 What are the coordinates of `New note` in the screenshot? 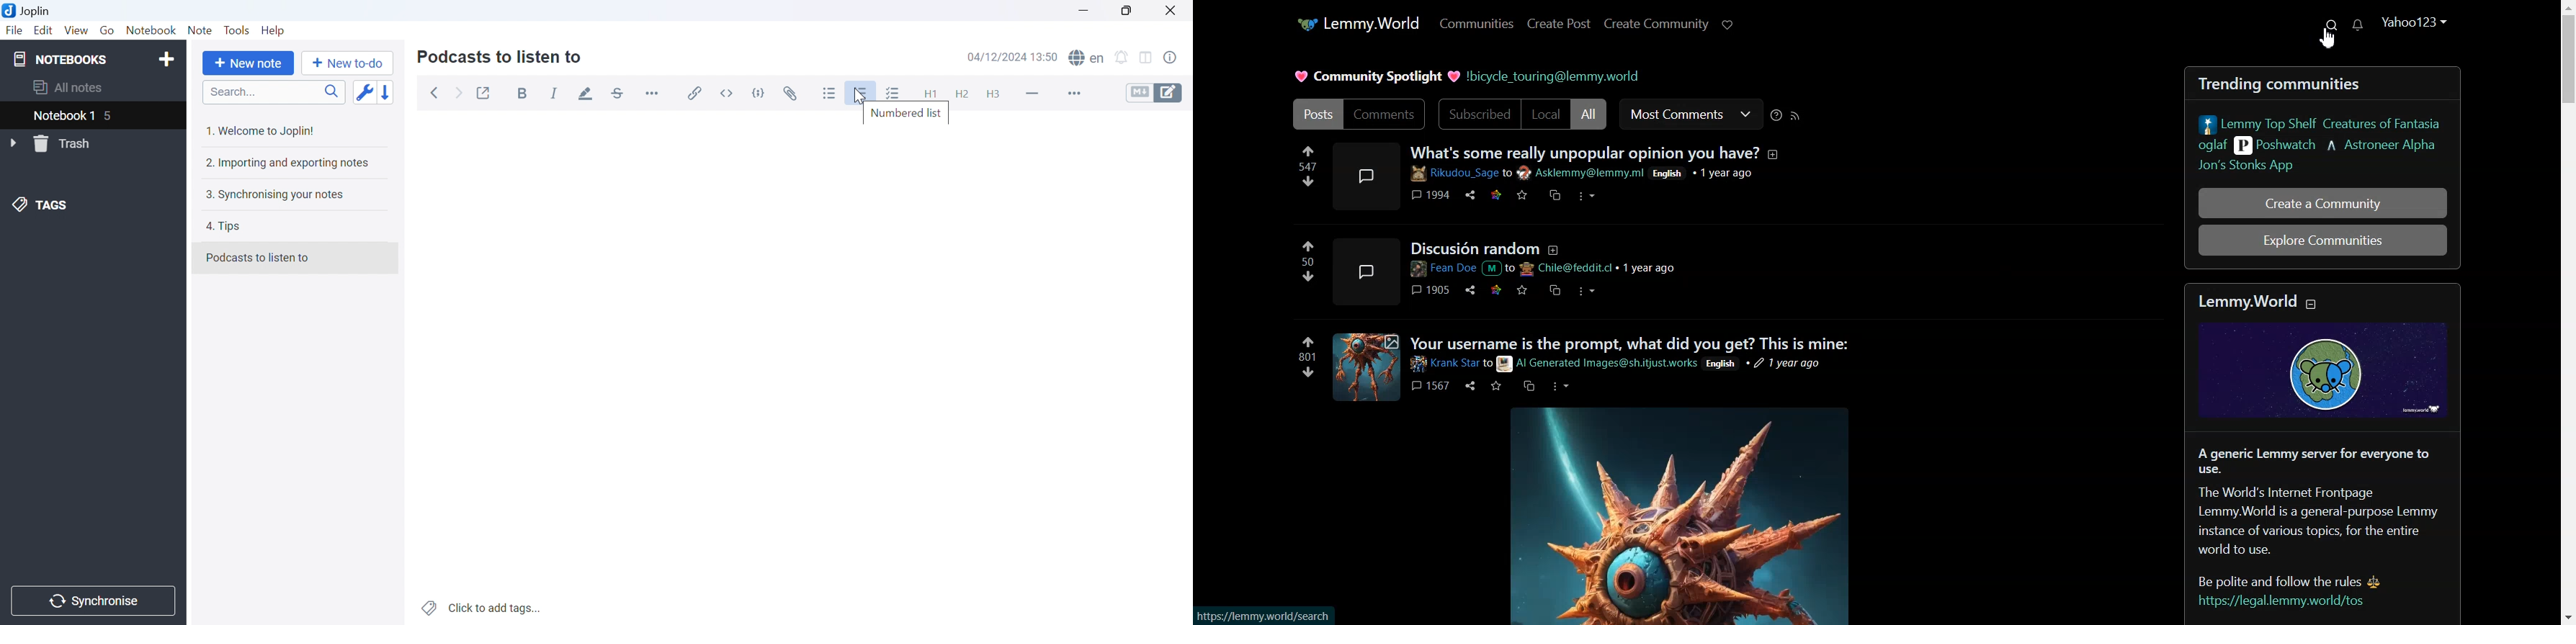 It's located at (251, 64).